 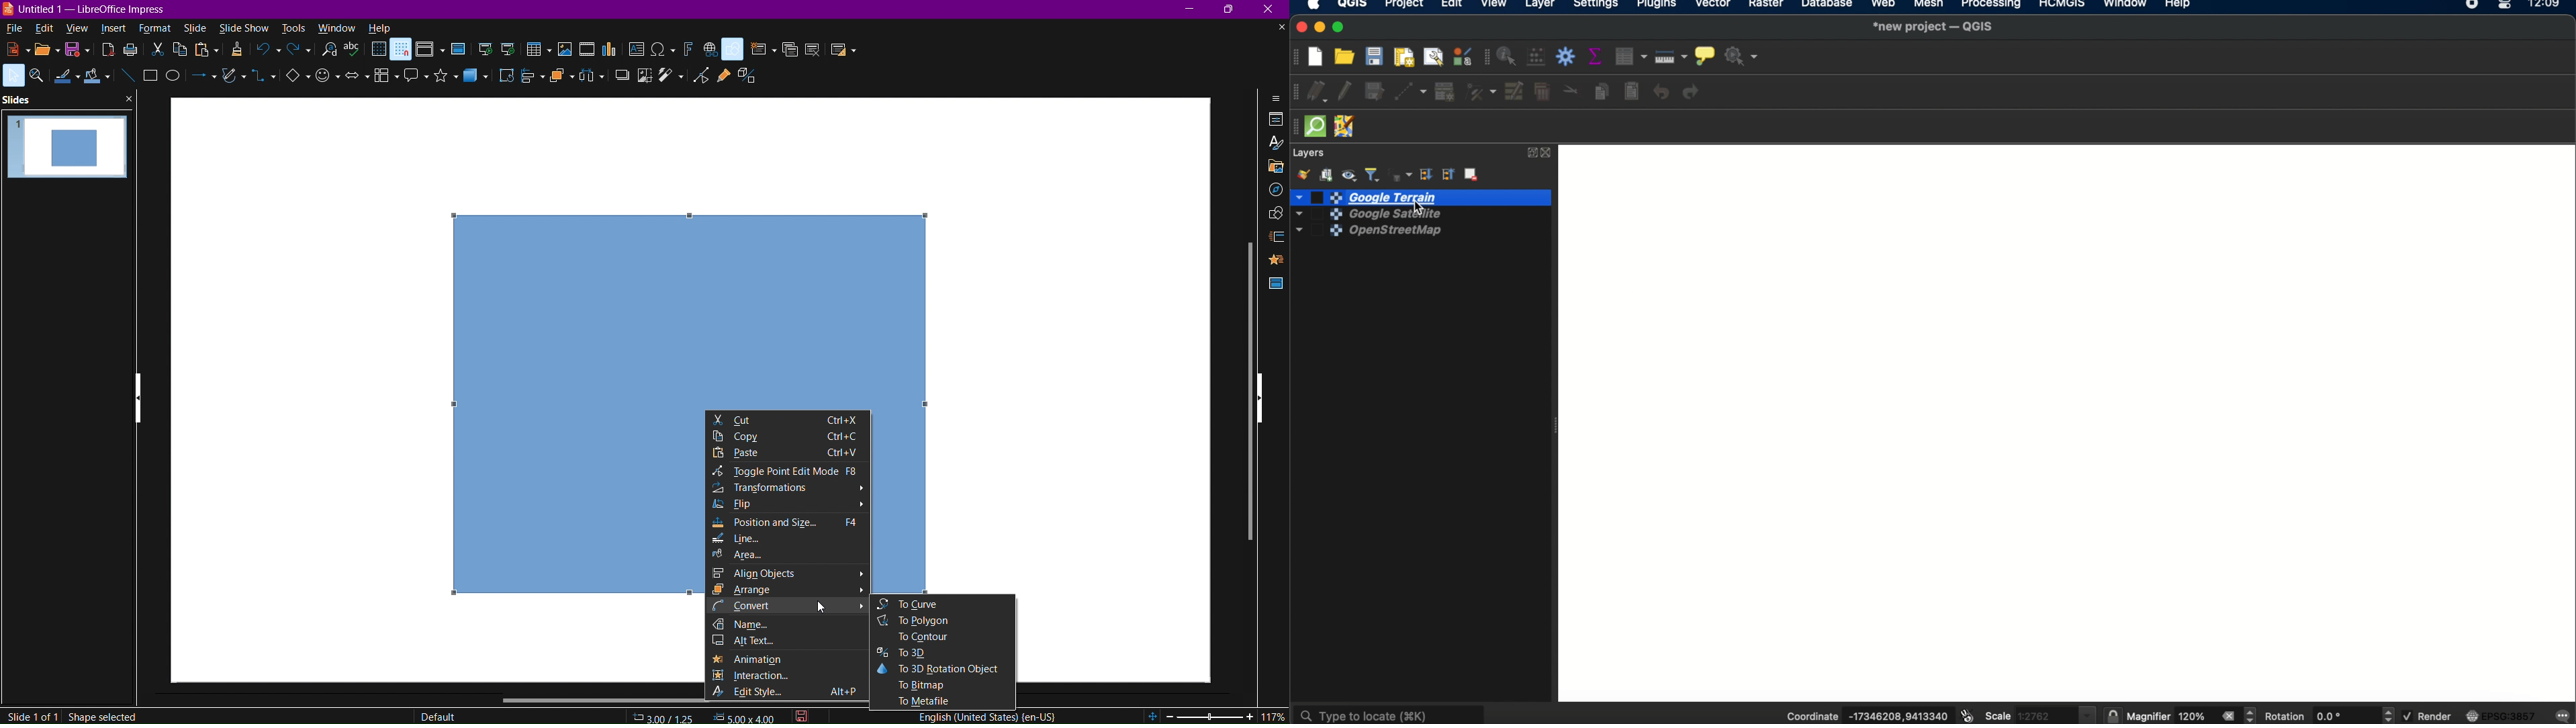 What do you see at coordinates (382, 79) in the screenshot?
I see `Flowchart` at bounding box center [382, 79].